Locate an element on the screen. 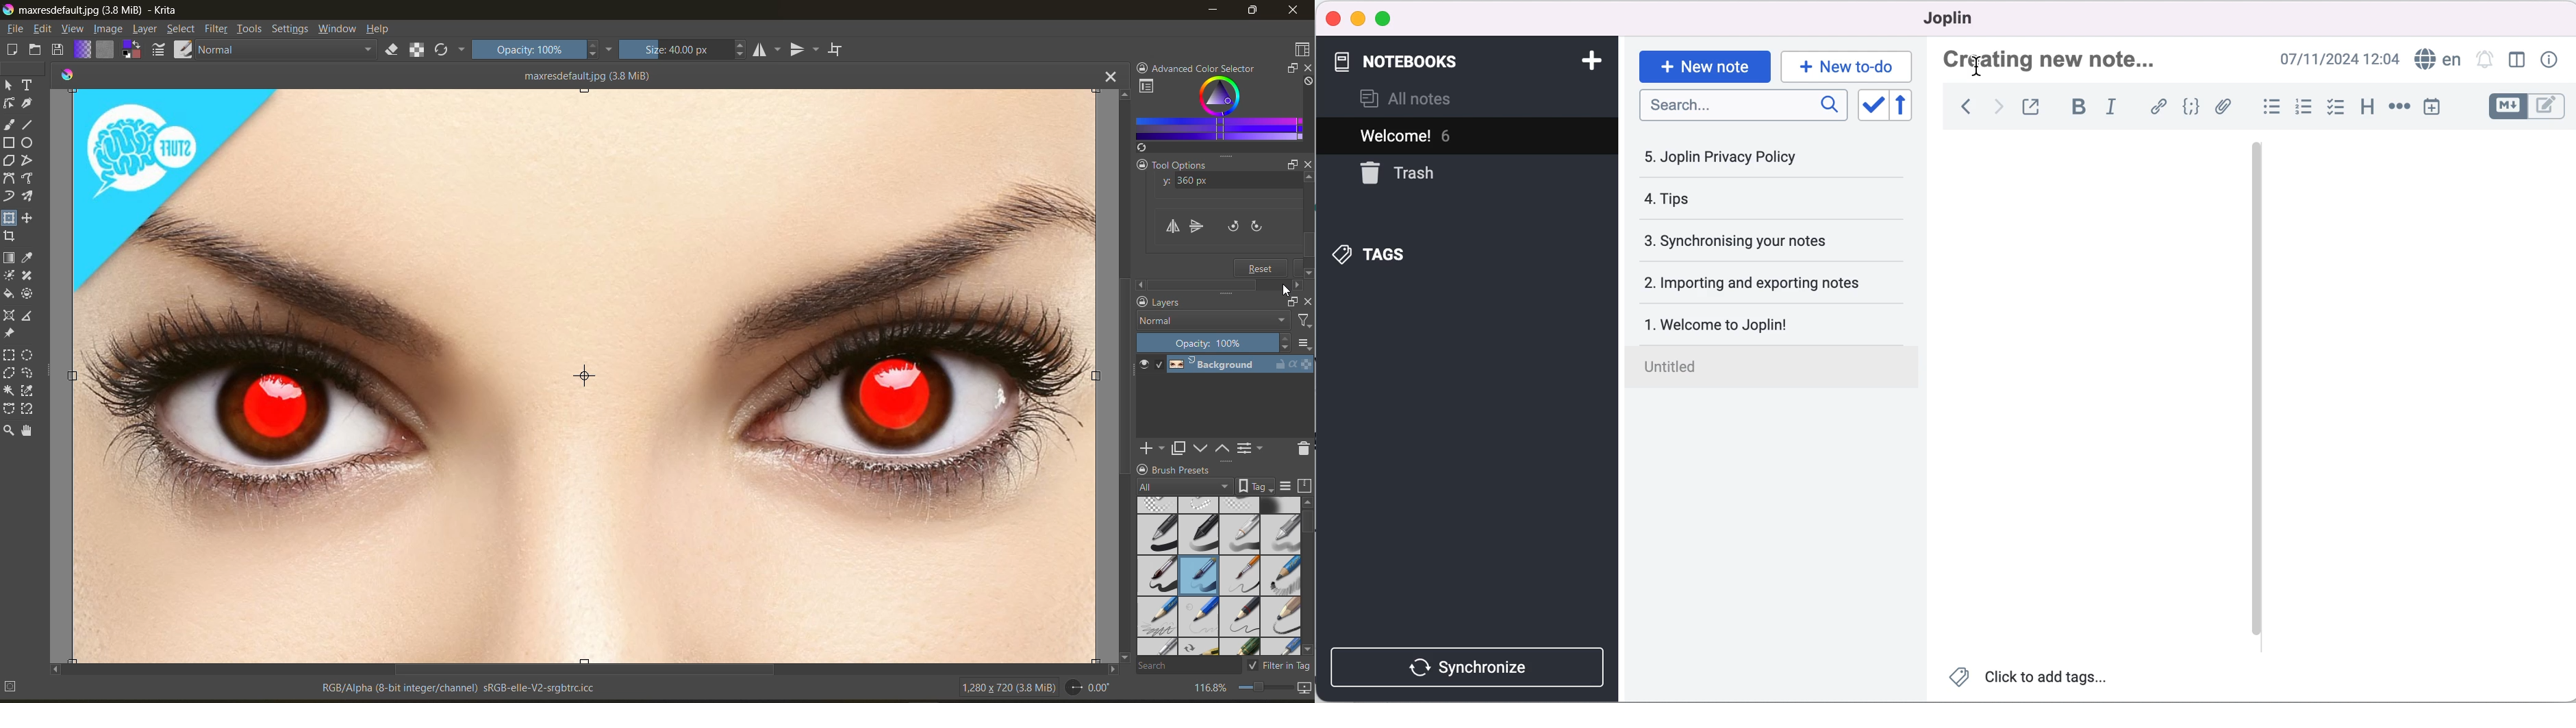 This screenshot has width=2576, height=728. 07/11/2024 09:02 is located at coordinates (2335, 59).